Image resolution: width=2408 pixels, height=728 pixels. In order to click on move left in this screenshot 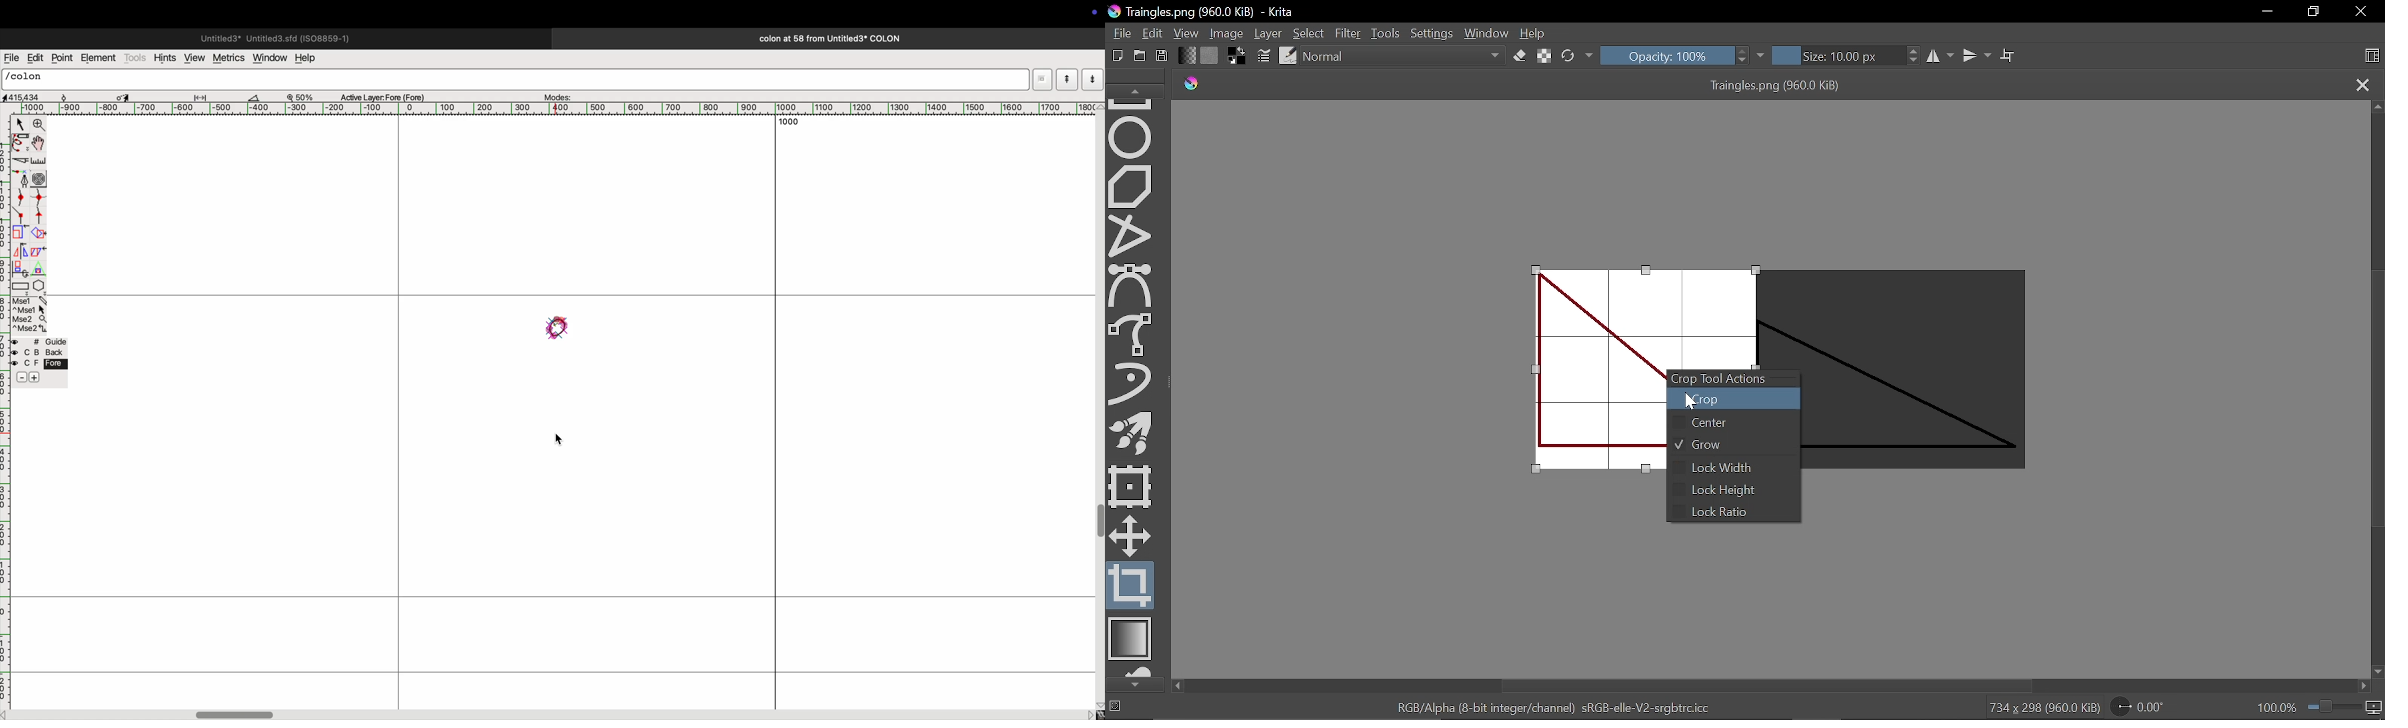, I will do `click(1177, 686)`.